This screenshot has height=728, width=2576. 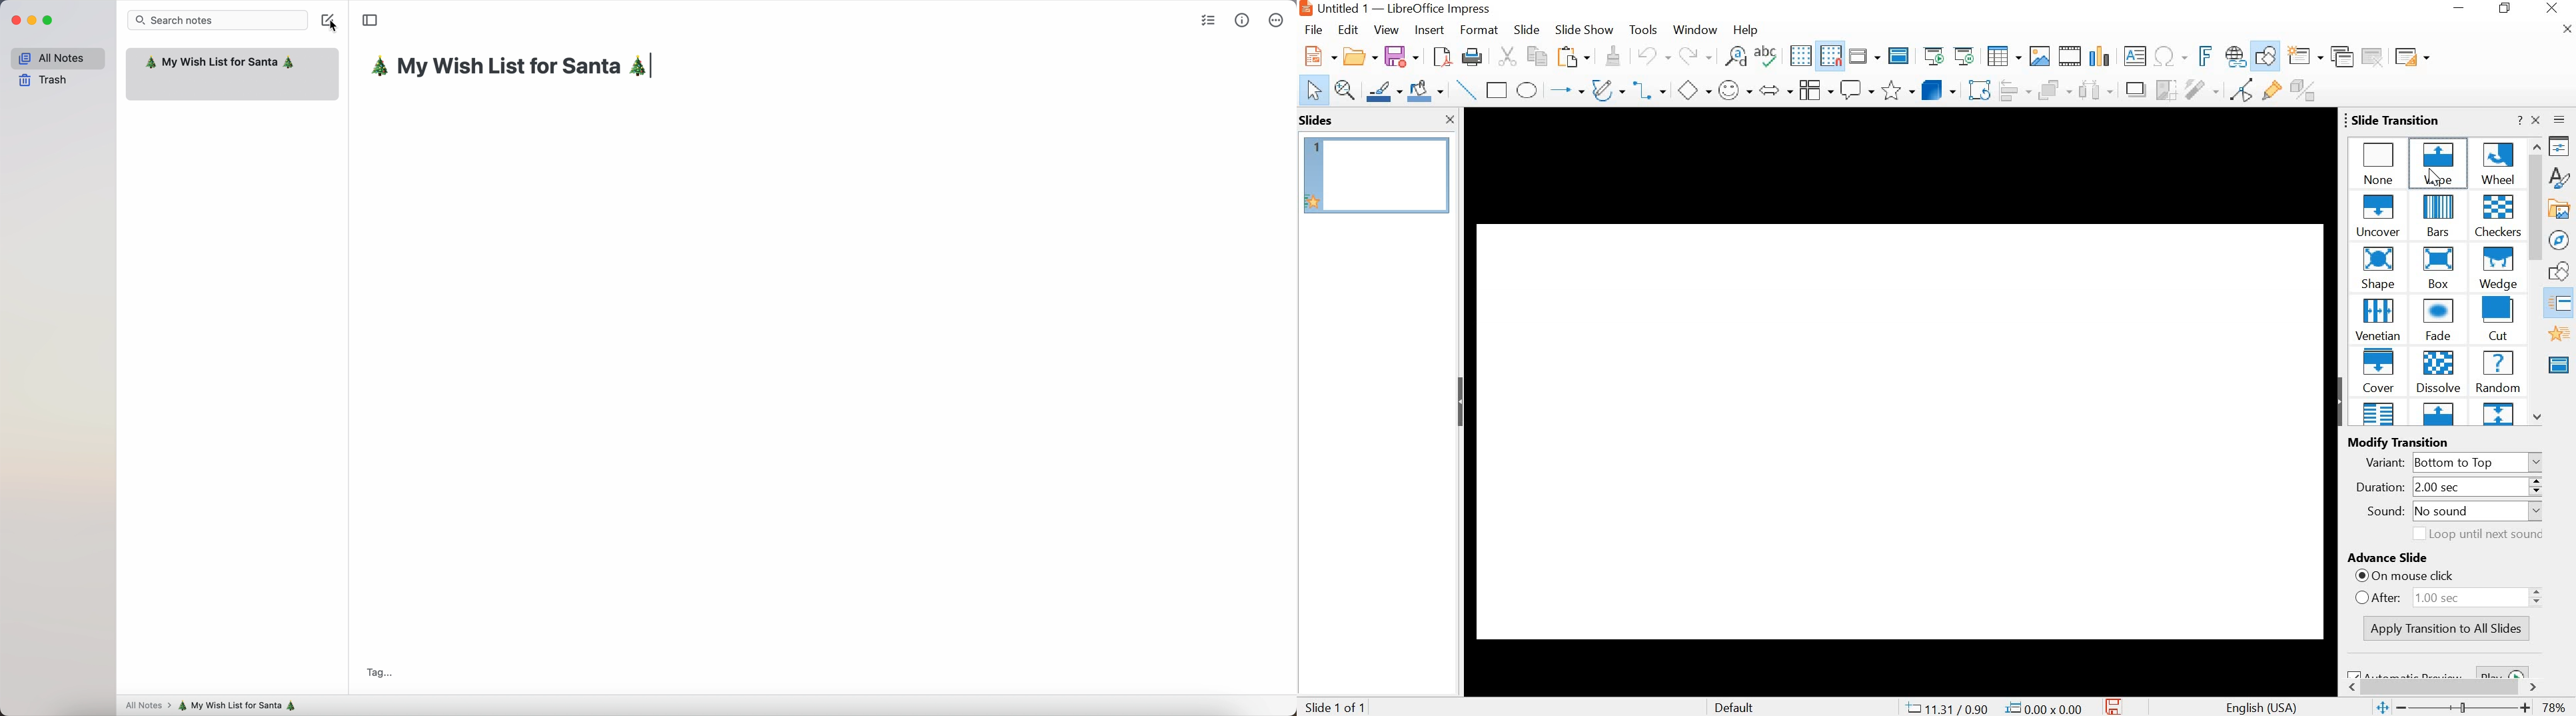 What do you see at coordinates (1652, 56) in the screenshot?
I see `UNDO` at bounding box center [1652, 56].